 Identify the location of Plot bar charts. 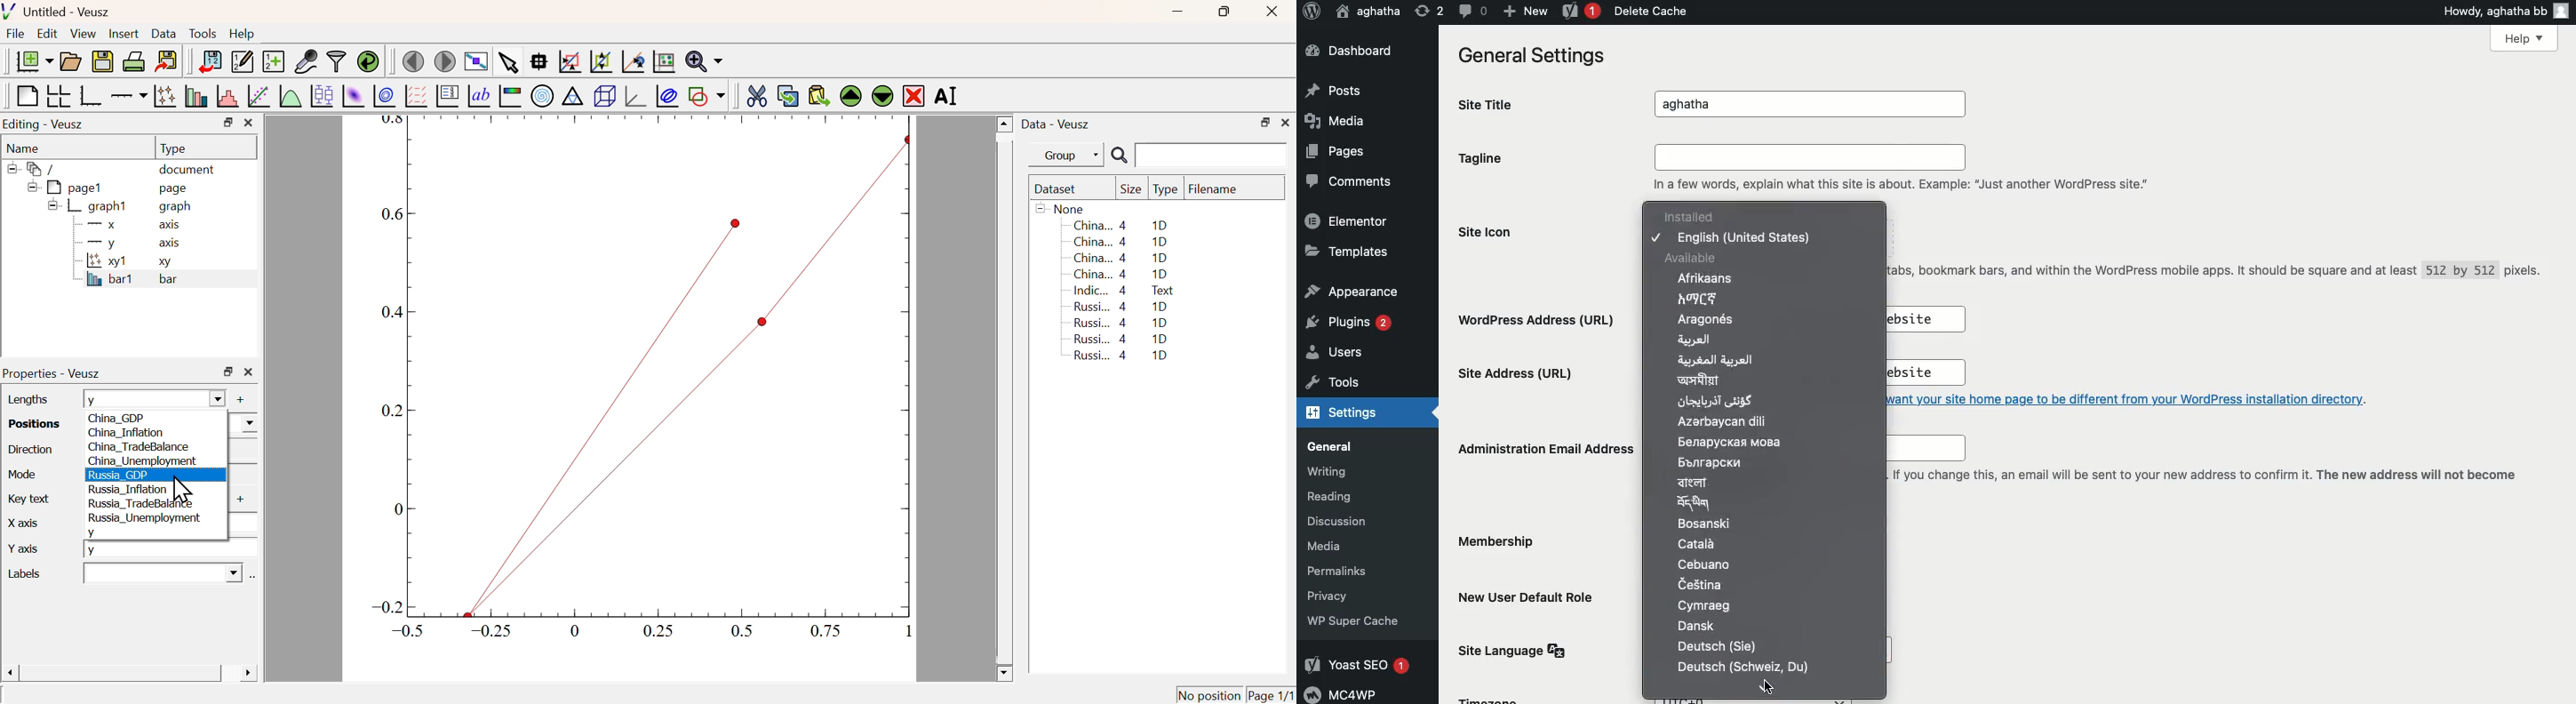
(196, 96).